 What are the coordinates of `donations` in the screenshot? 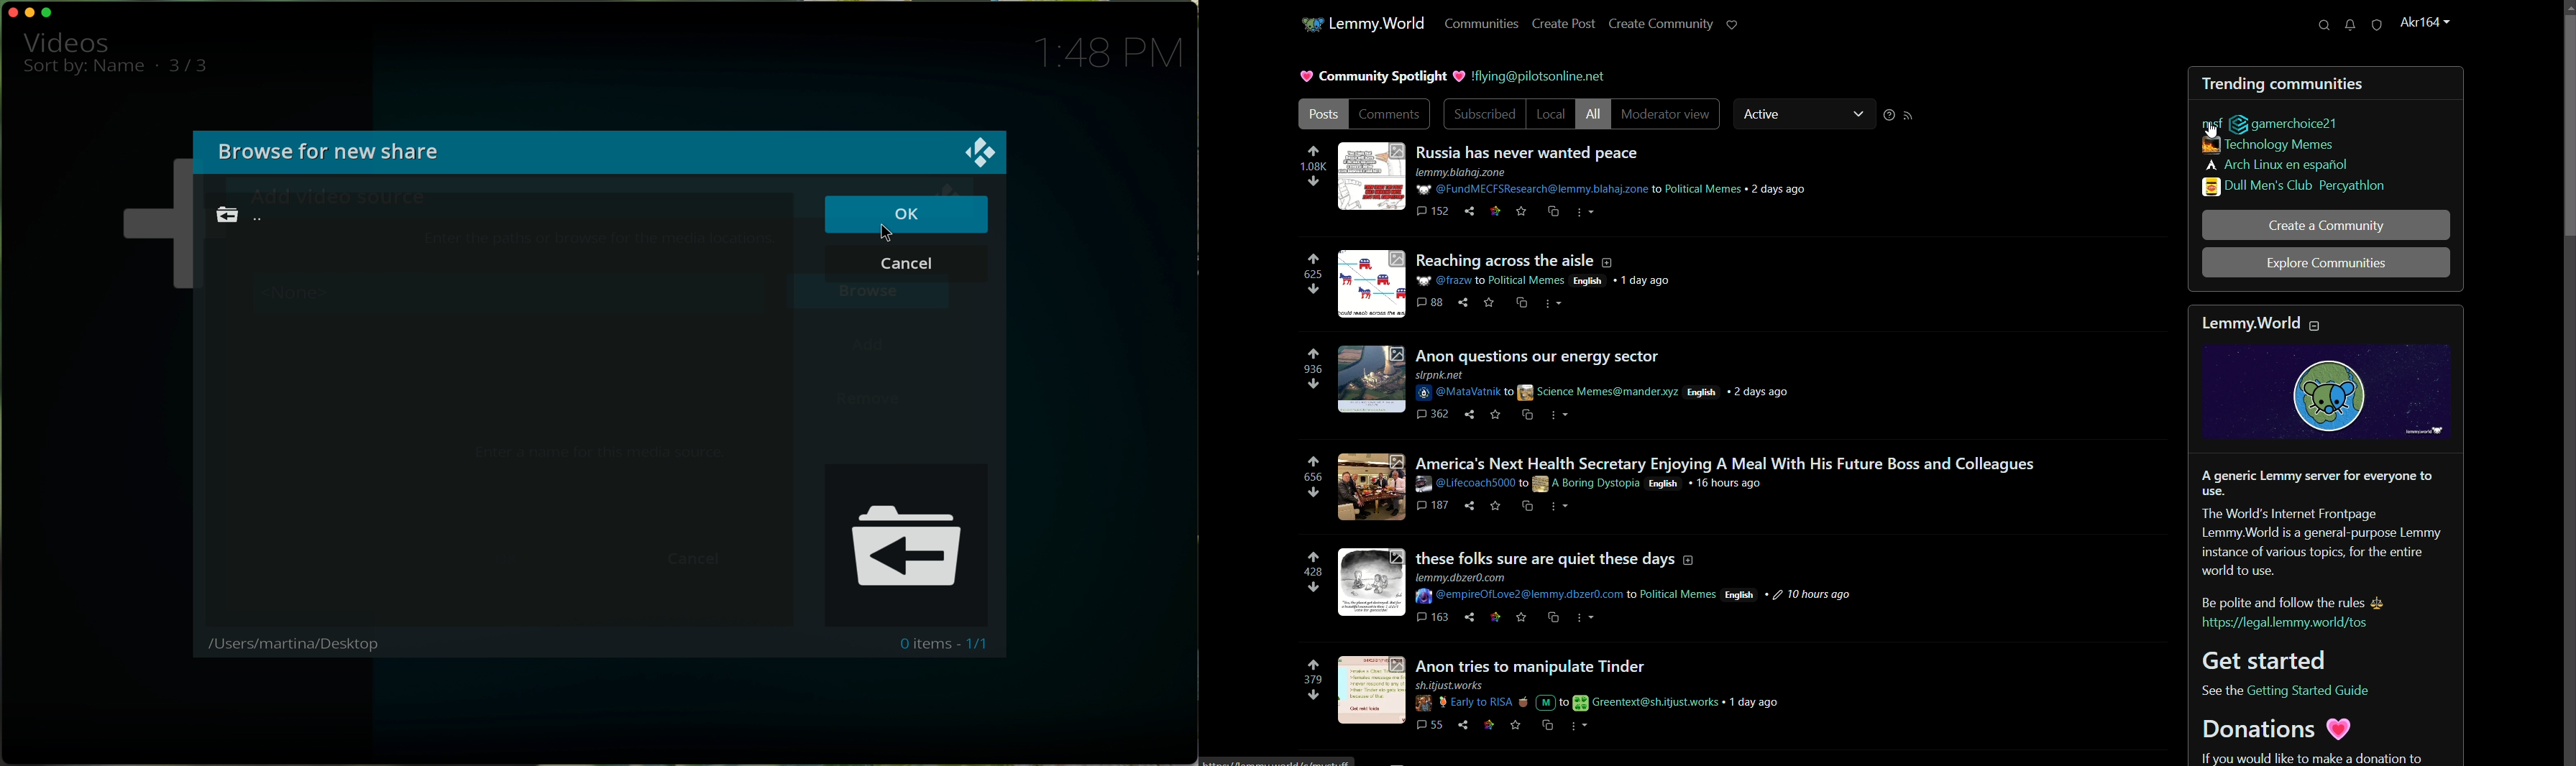 It's located at (2273, 729).